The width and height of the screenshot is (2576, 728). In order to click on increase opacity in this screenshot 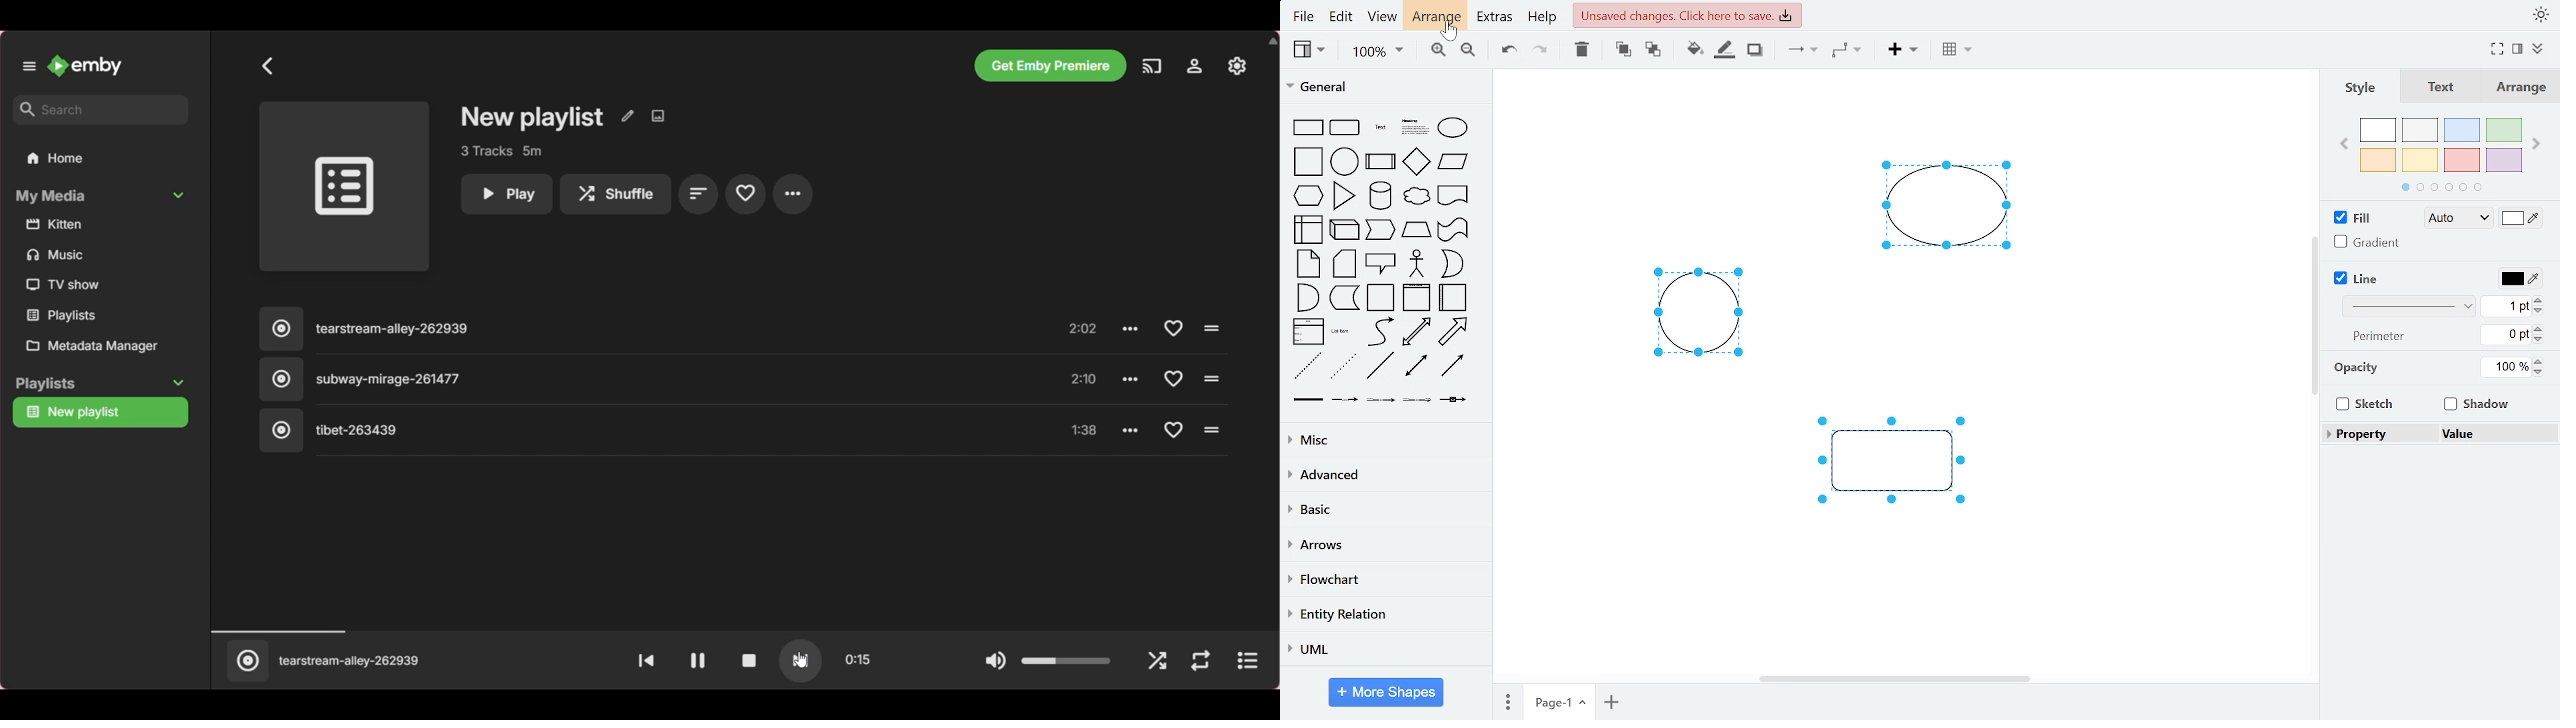, I will do `click(2539, 360)`.